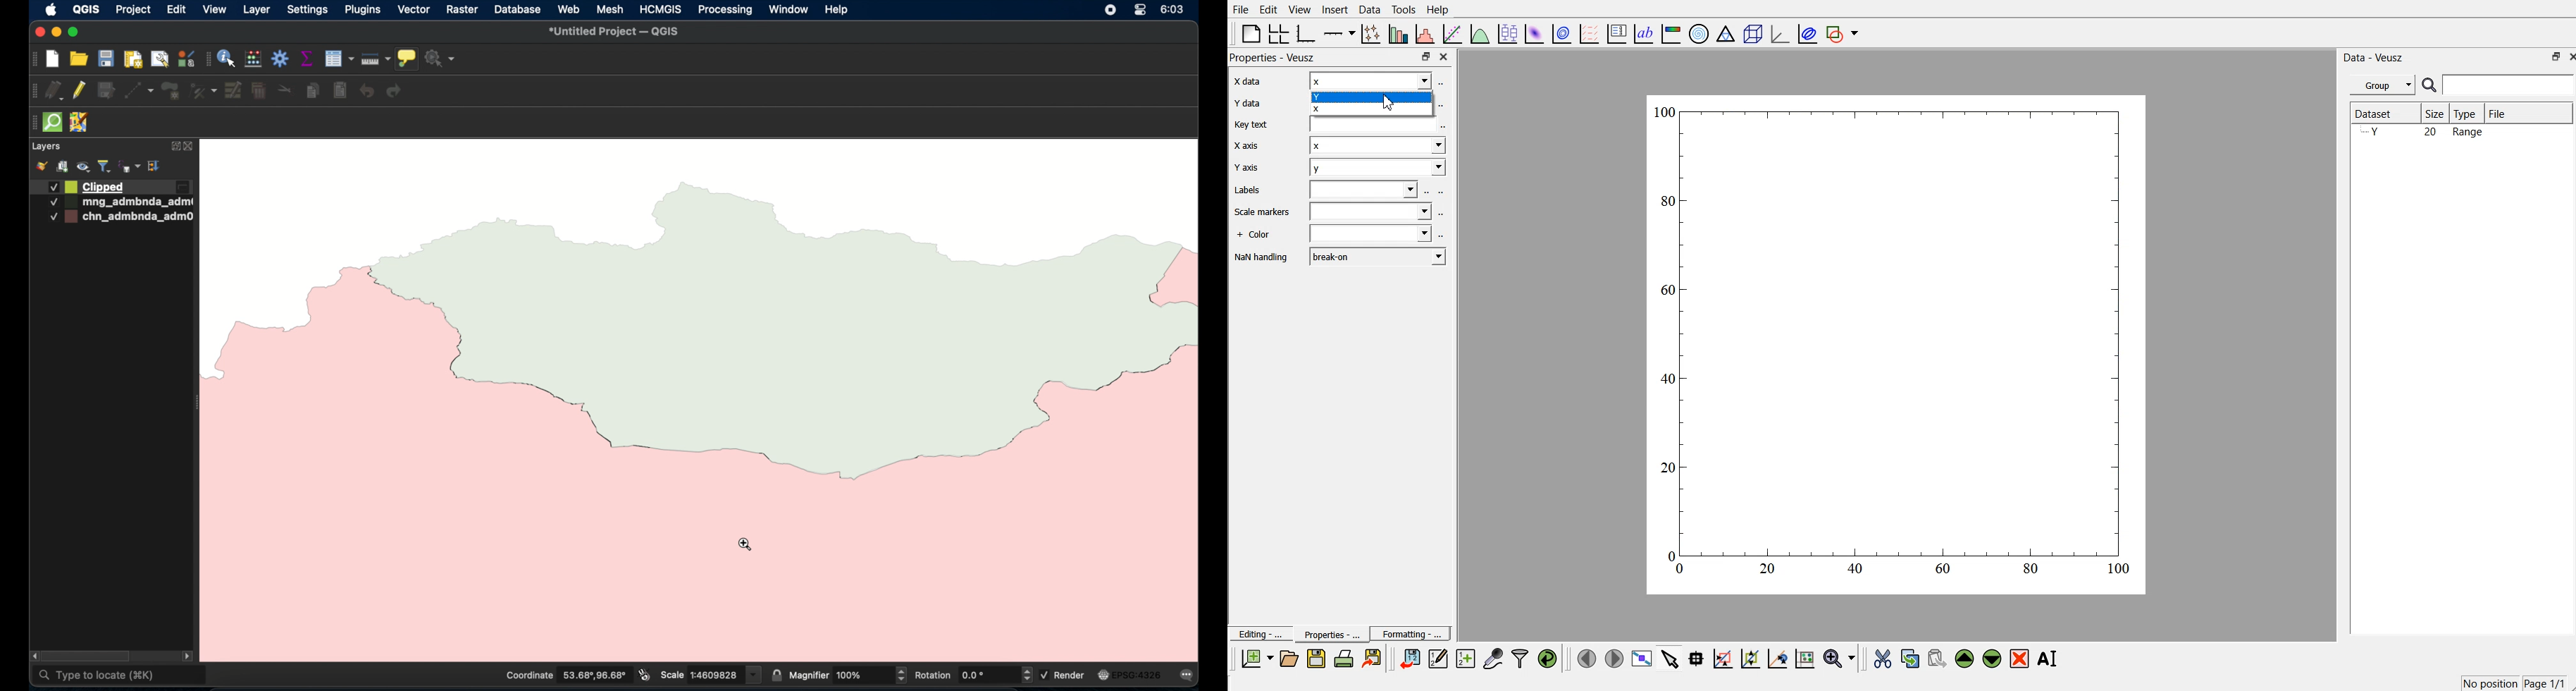  What do you see at coordinates (1804, 32) in the screenshot?
I see `plot covariance ellipses` at bounding box center [1804, 32].